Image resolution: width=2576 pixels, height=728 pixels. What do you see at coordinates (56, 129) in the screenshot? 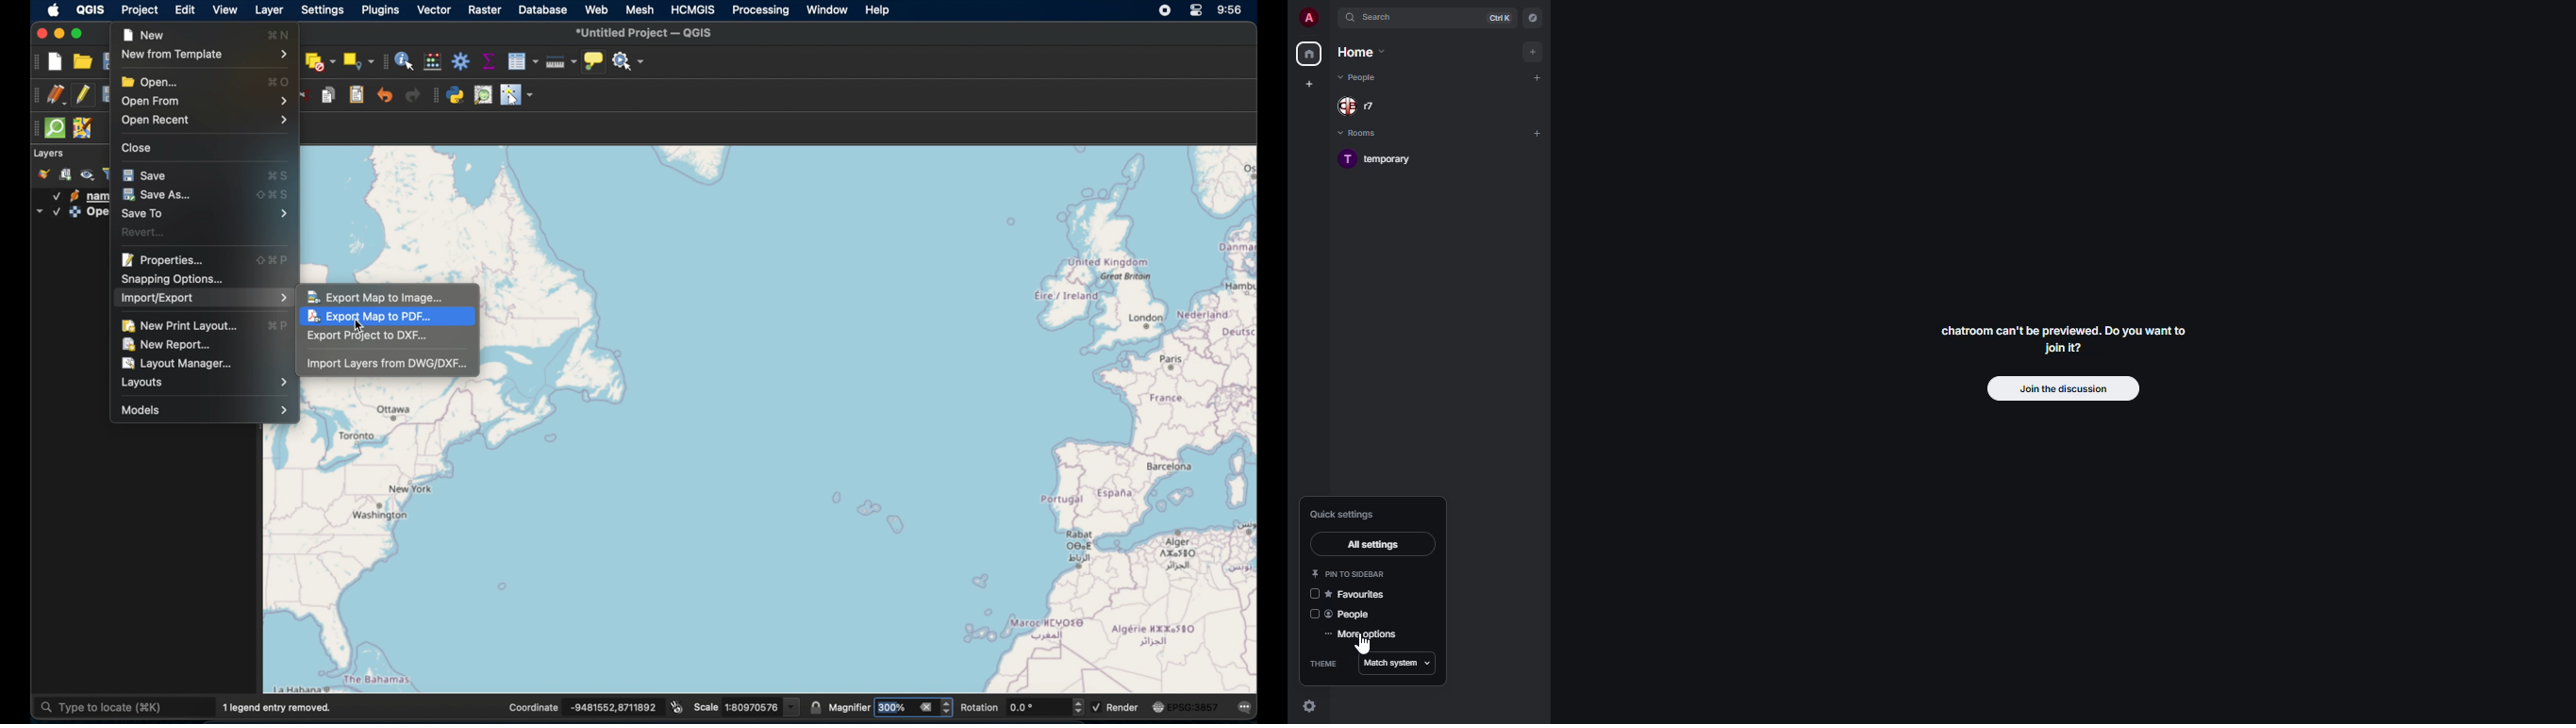
I see `quick som` at bounding box center [56, 129].